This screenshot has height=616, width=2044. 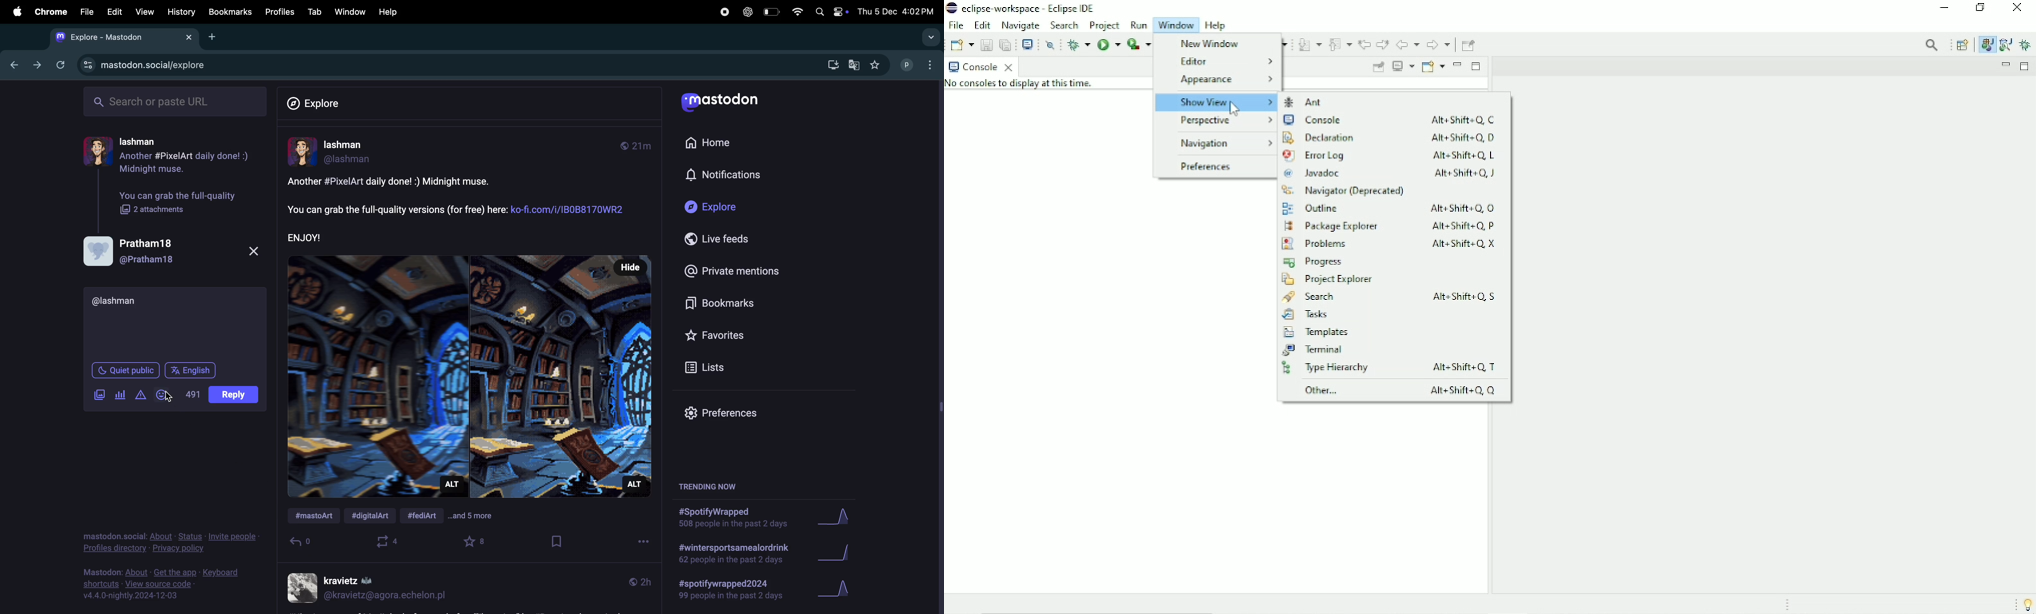 What do you see at coordinates (476, 542) in the screenshot?
I see `favourites` at bounding box center [476, 542].